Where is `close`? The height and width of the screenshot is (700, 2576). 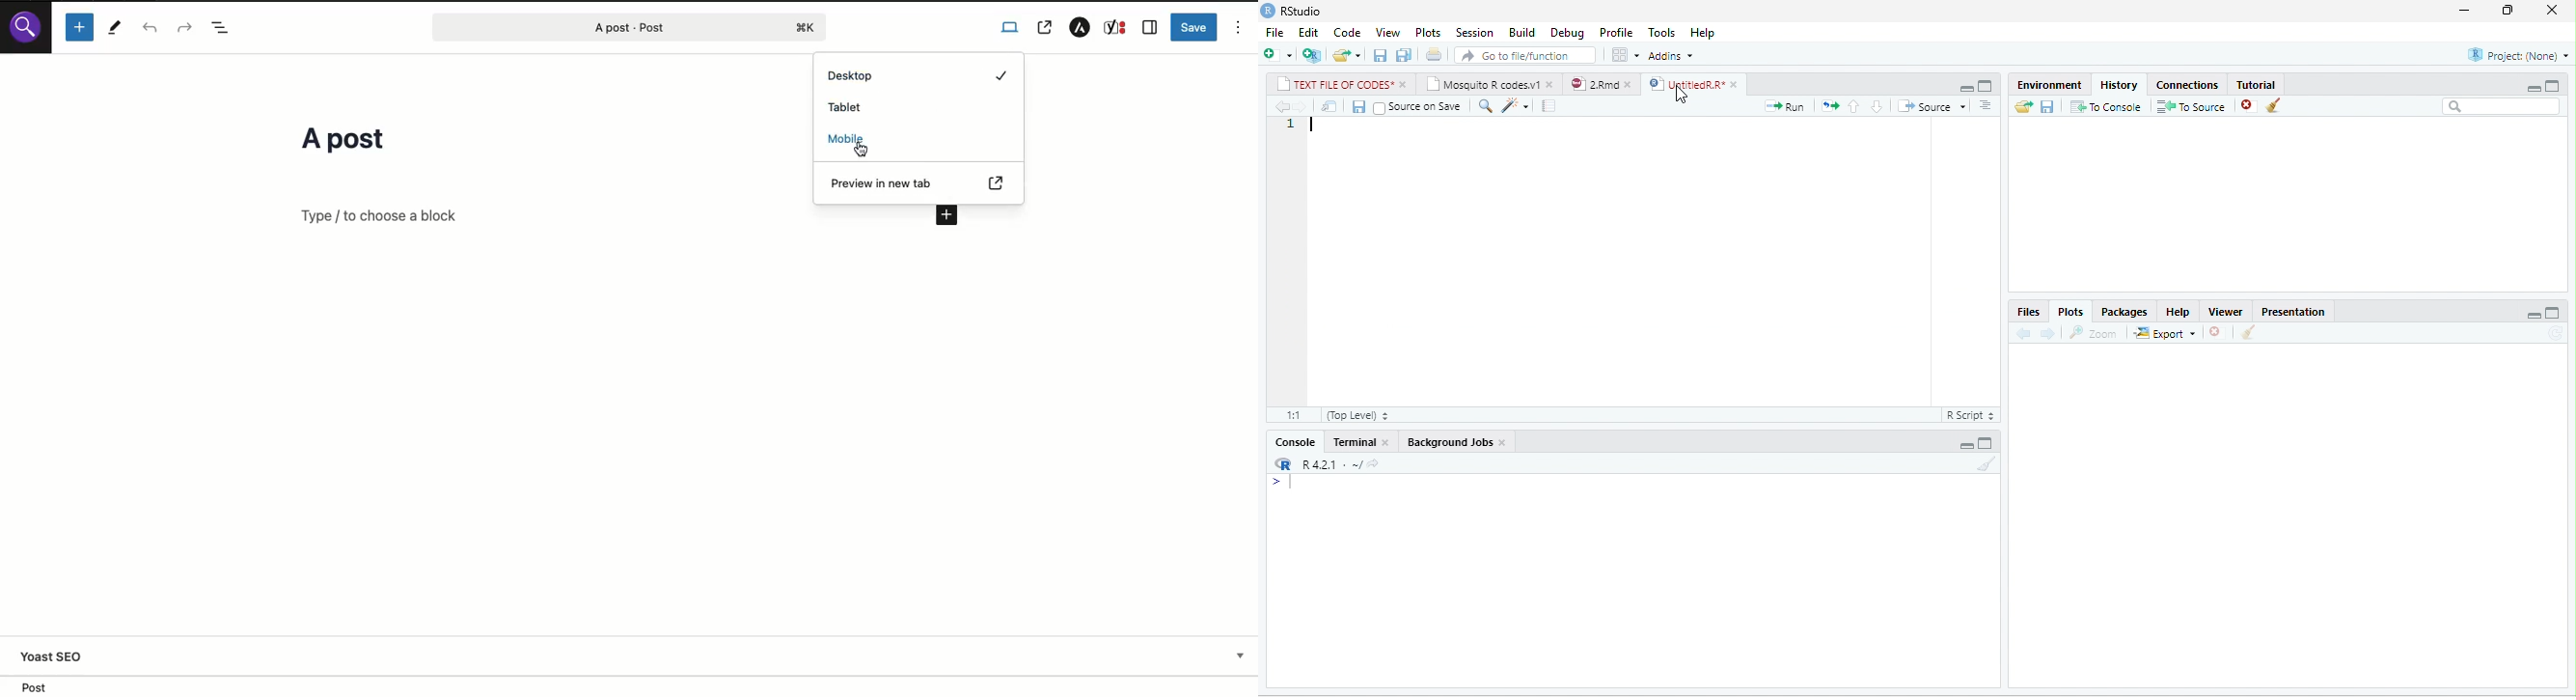 close is located at coordinates (1387, 442).